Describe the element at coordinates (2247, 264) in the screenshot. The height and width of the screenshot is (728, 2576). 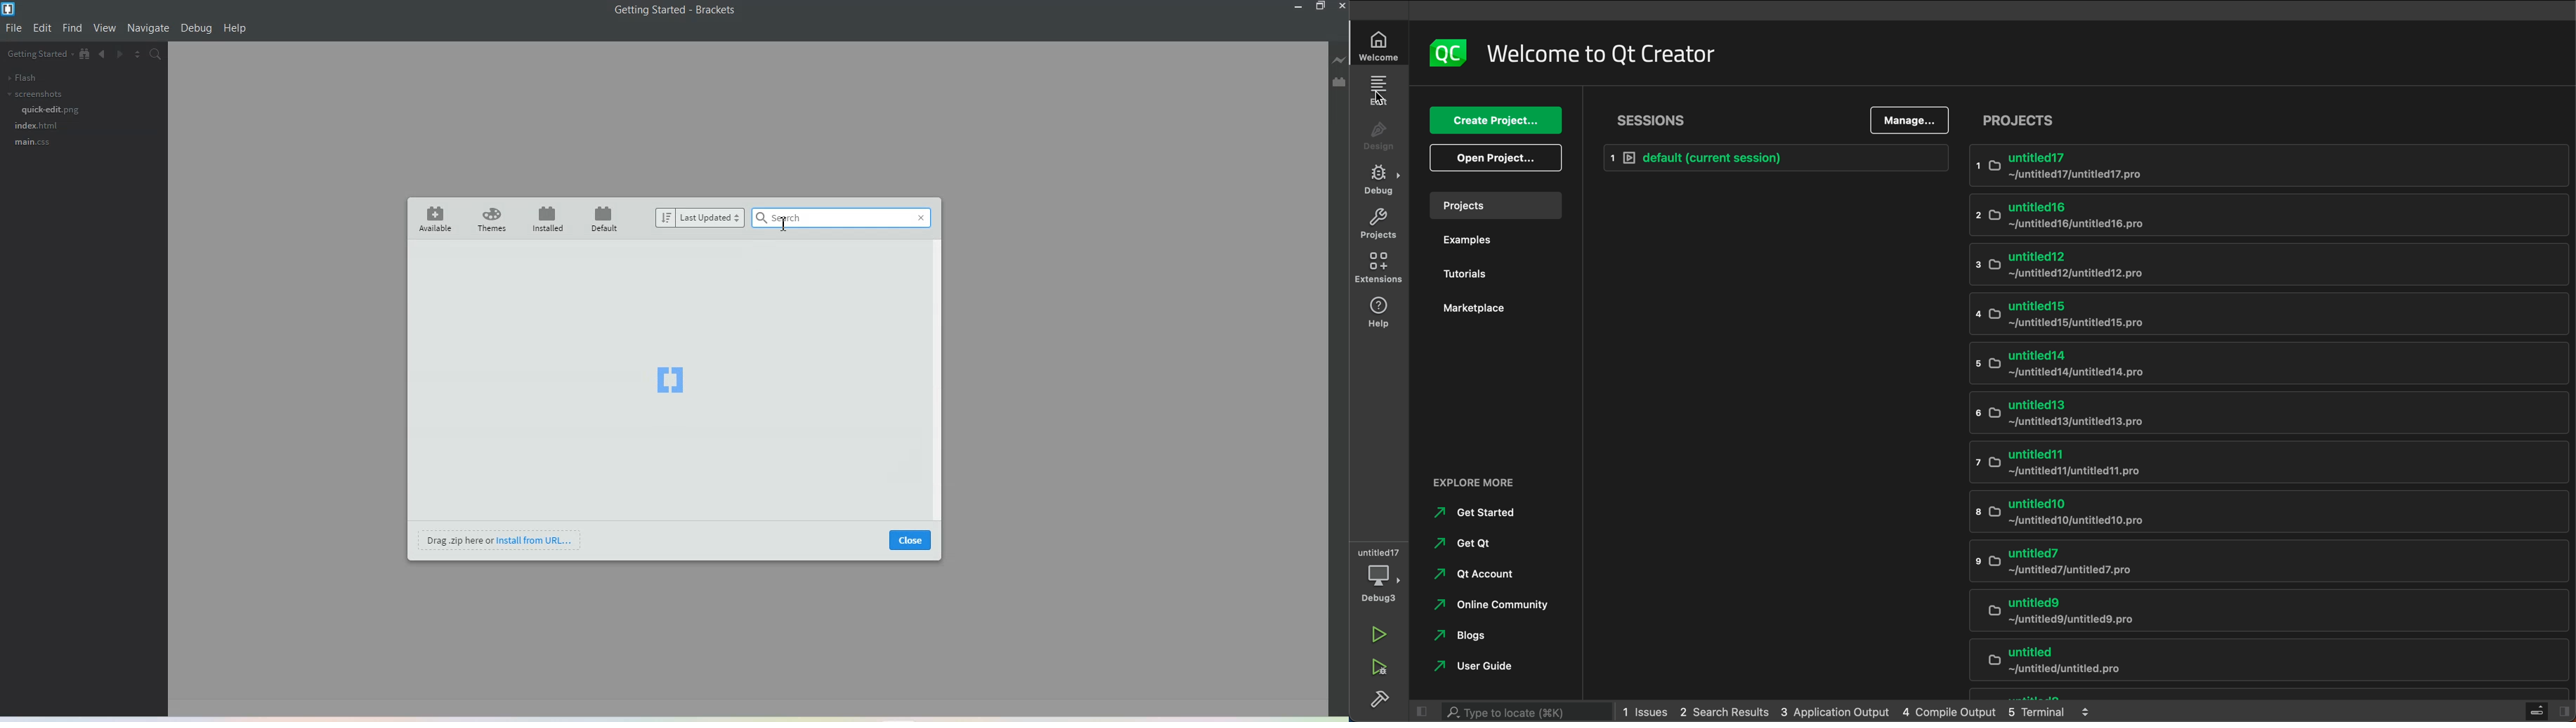
I see `untitled12` at that location.